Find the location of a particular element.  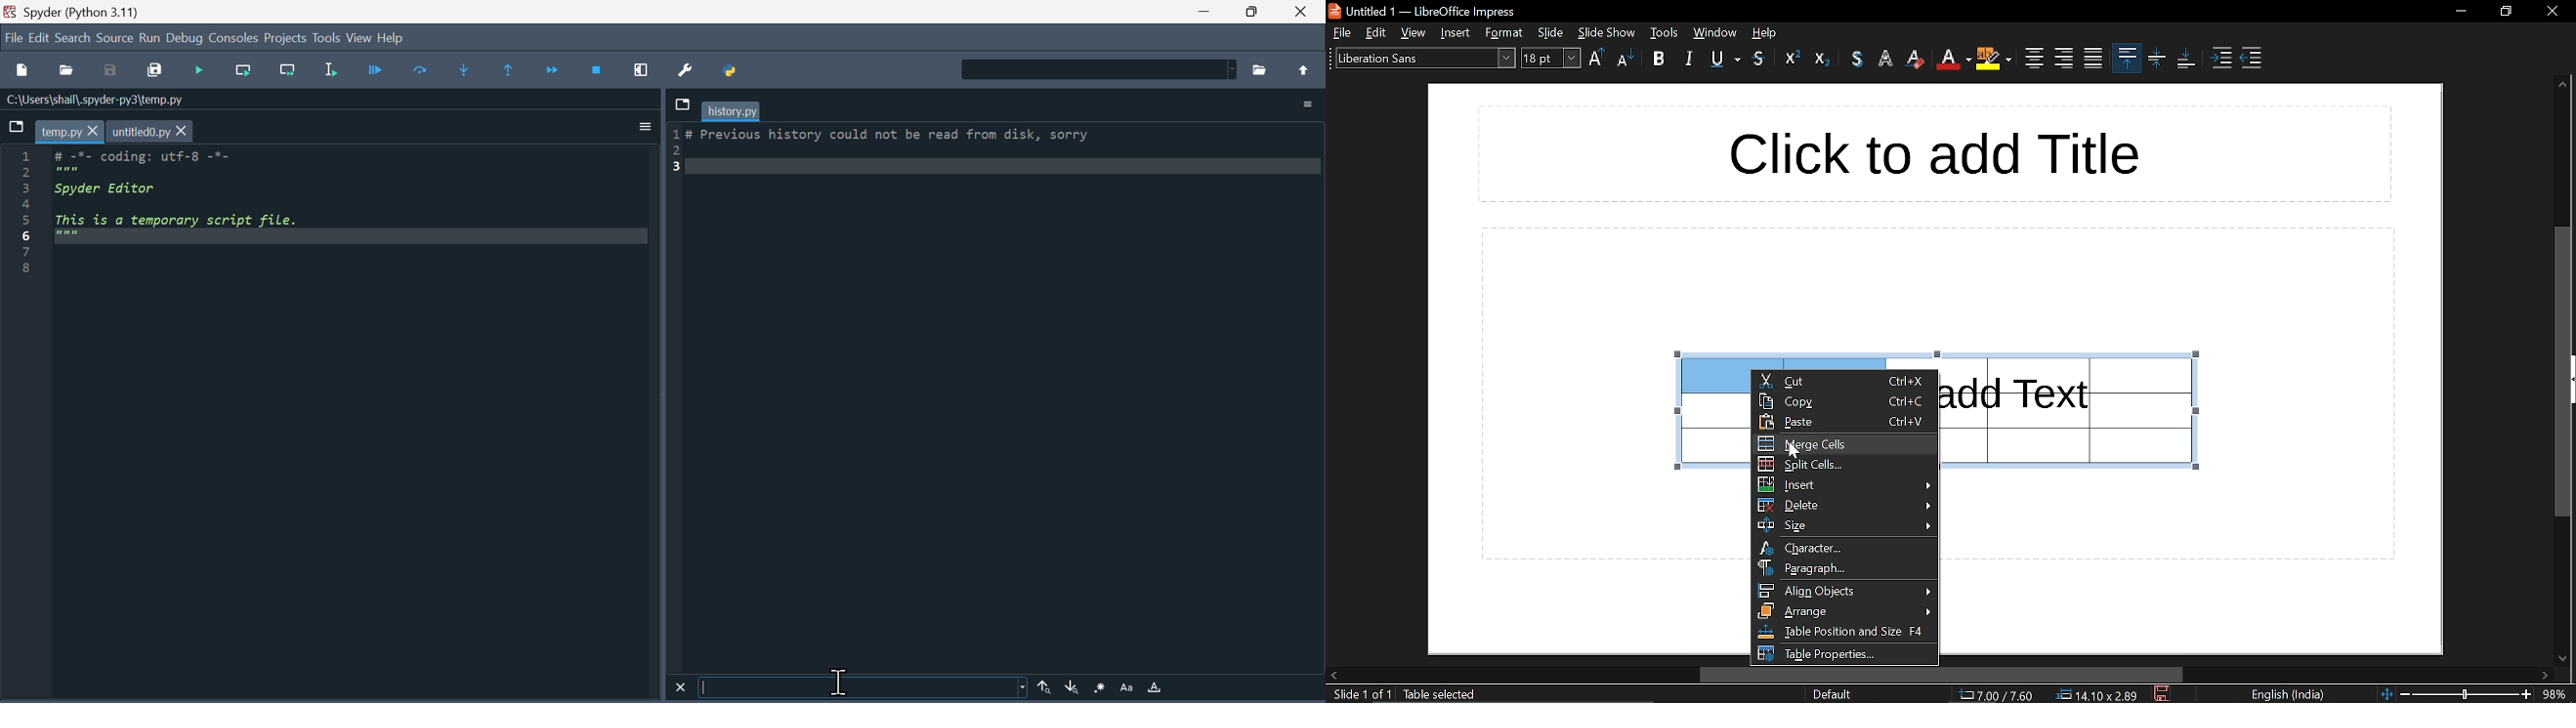

align top is located at coordinates (2127, 57).